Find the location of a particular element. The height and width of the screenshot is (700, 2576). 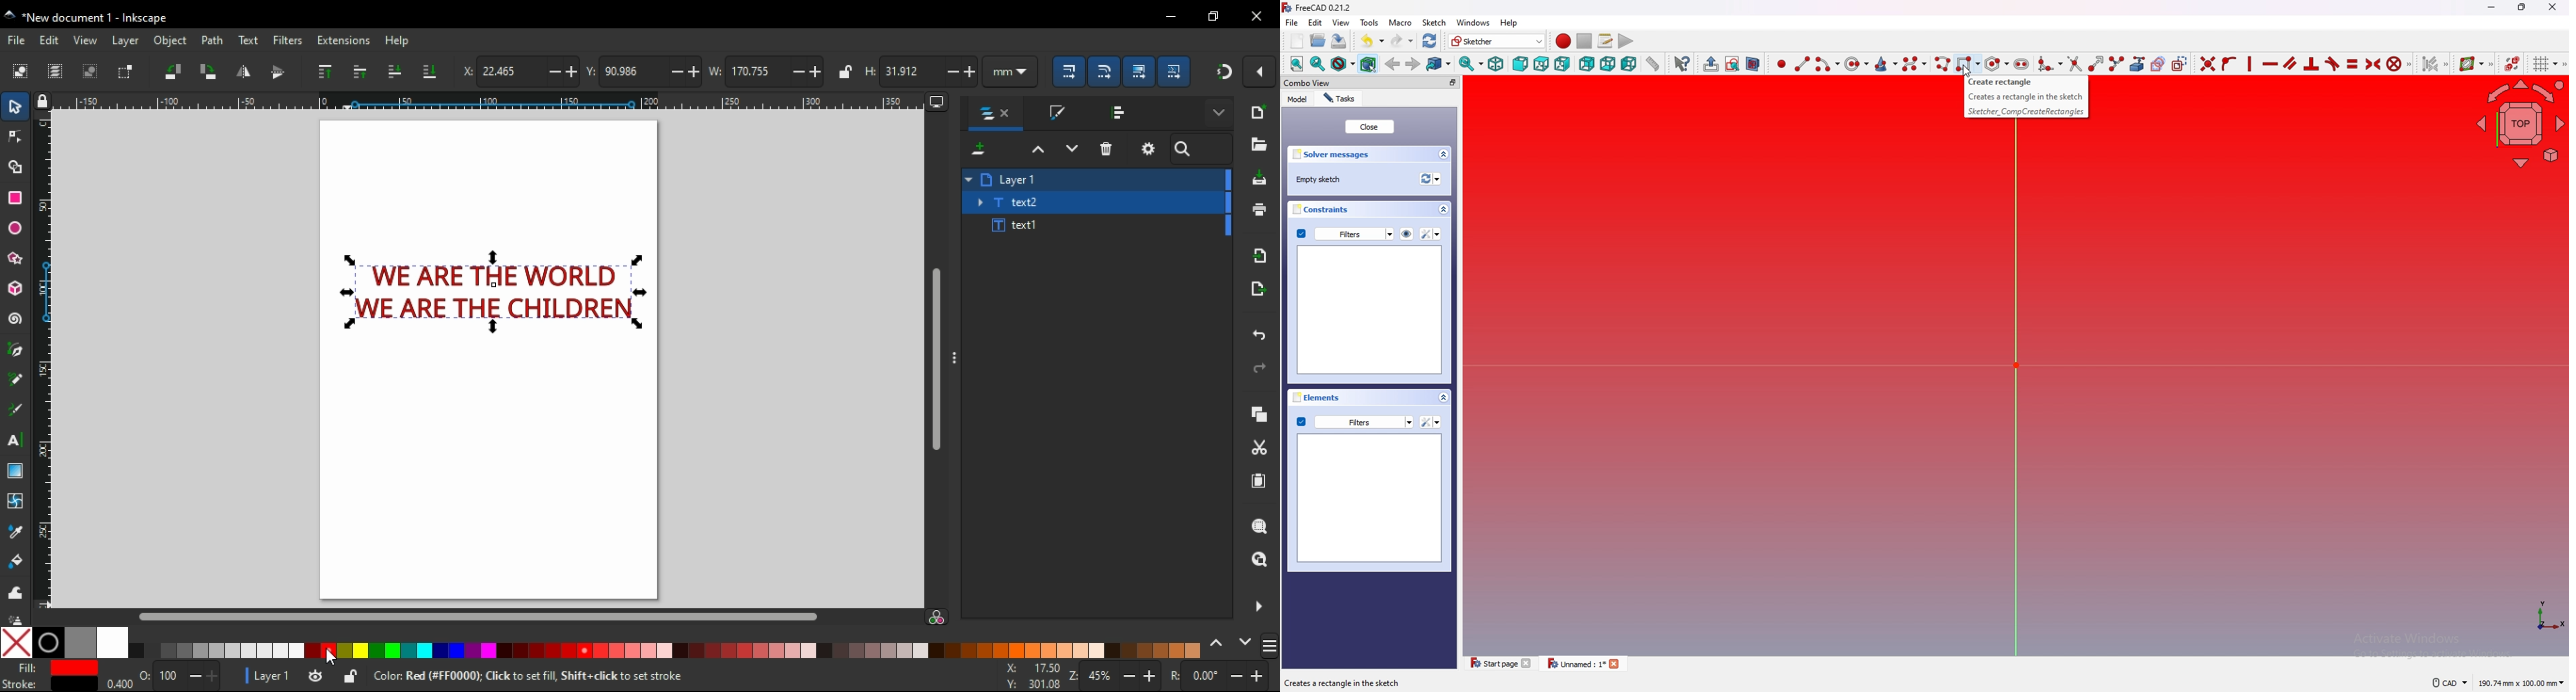

help is located at coordinates (1511, 22).